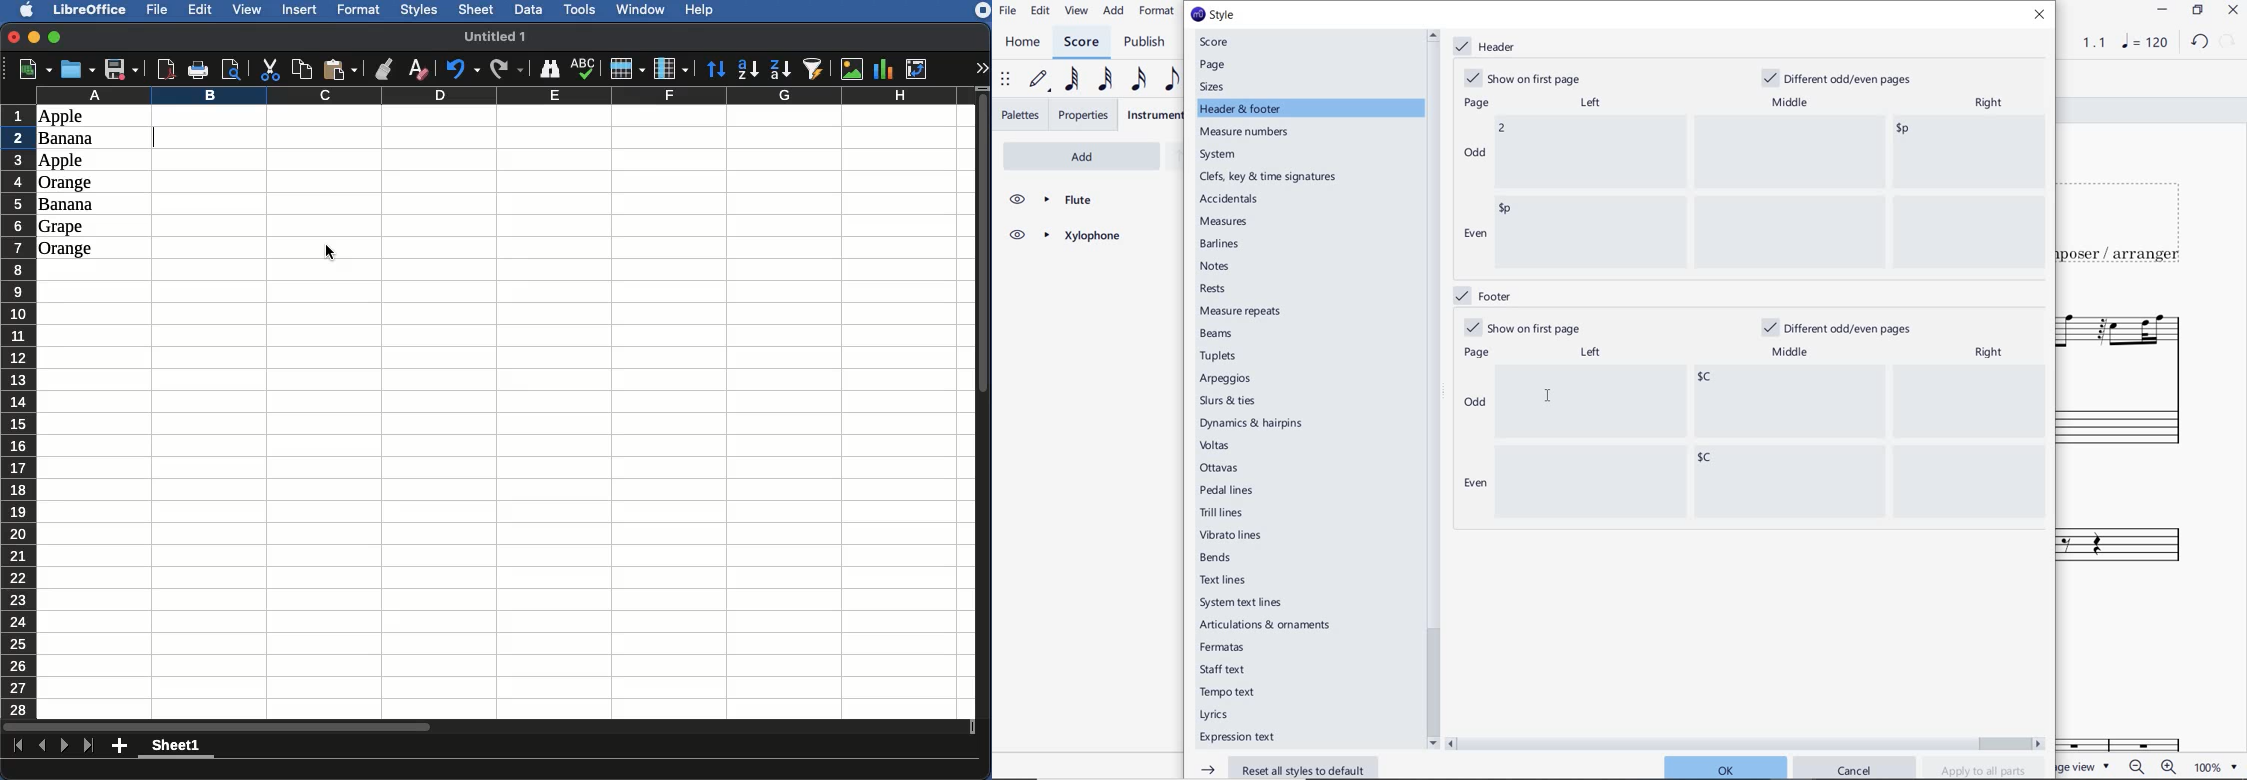 Image resolution: width=2268 pixels, height=784 pixels. Describe the element at coordinates (508, 68) in the screenshot. I see `Redo` at that location.